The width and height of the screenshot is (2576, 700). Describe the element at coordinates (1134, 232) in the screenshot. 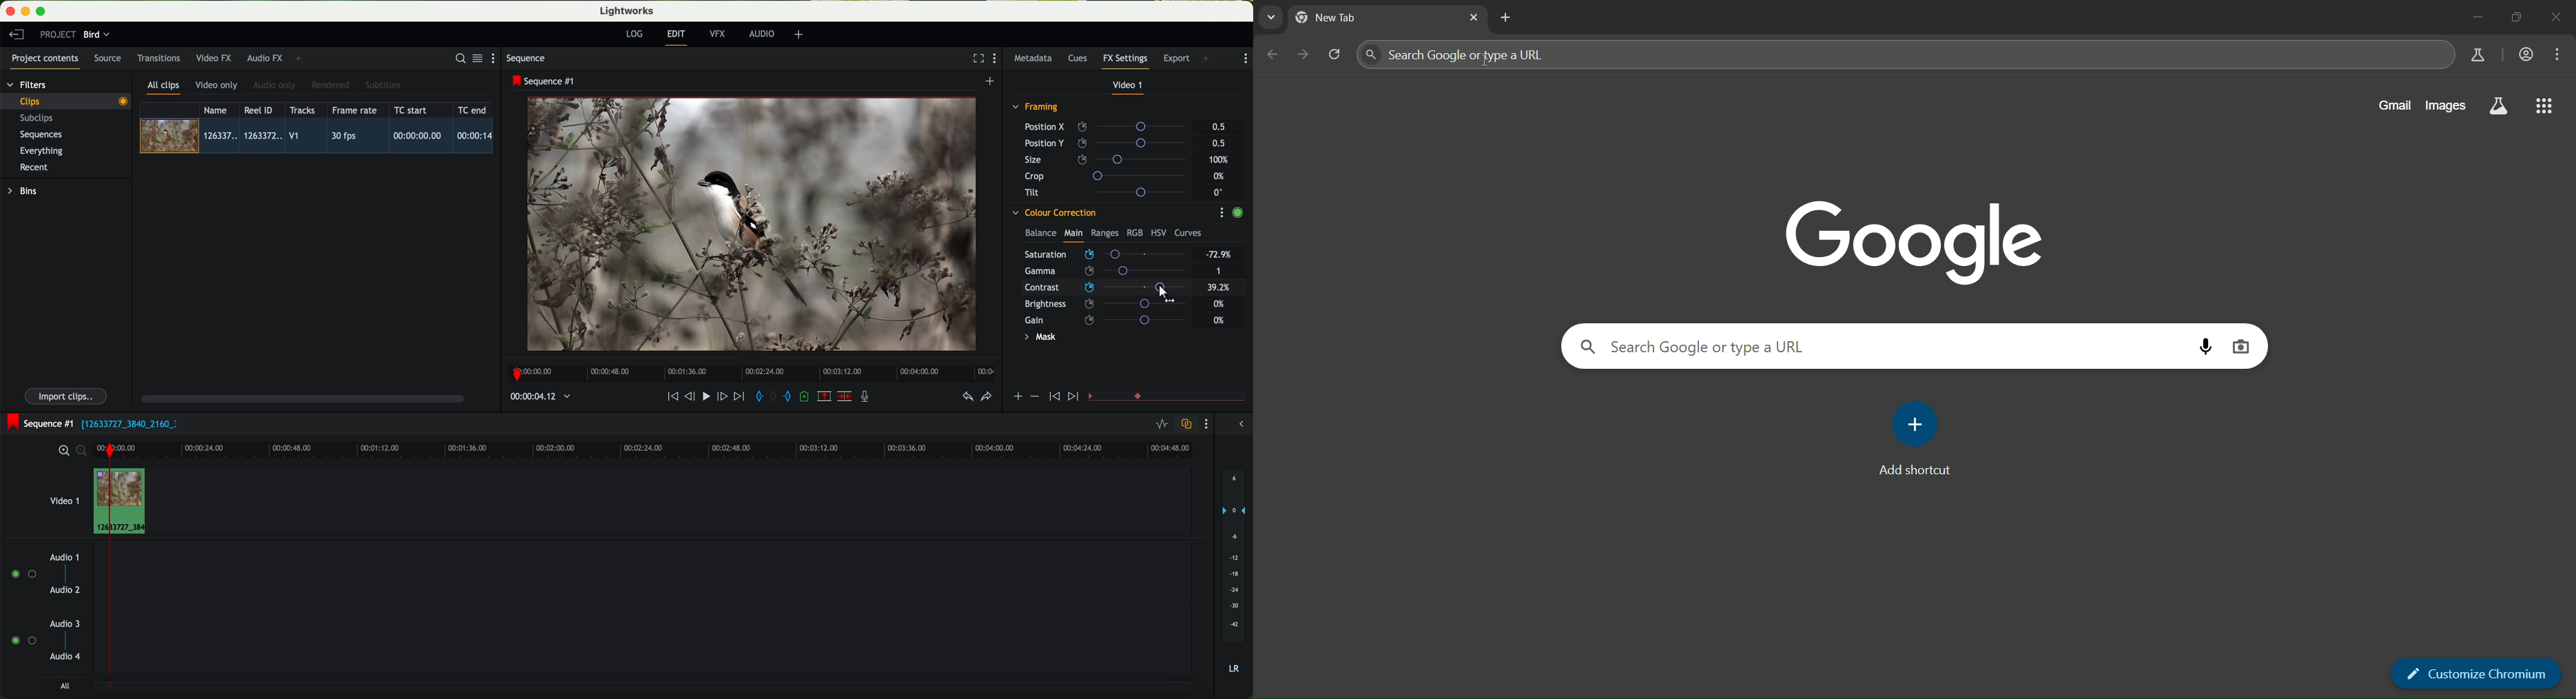

I see `RGB` at that location.